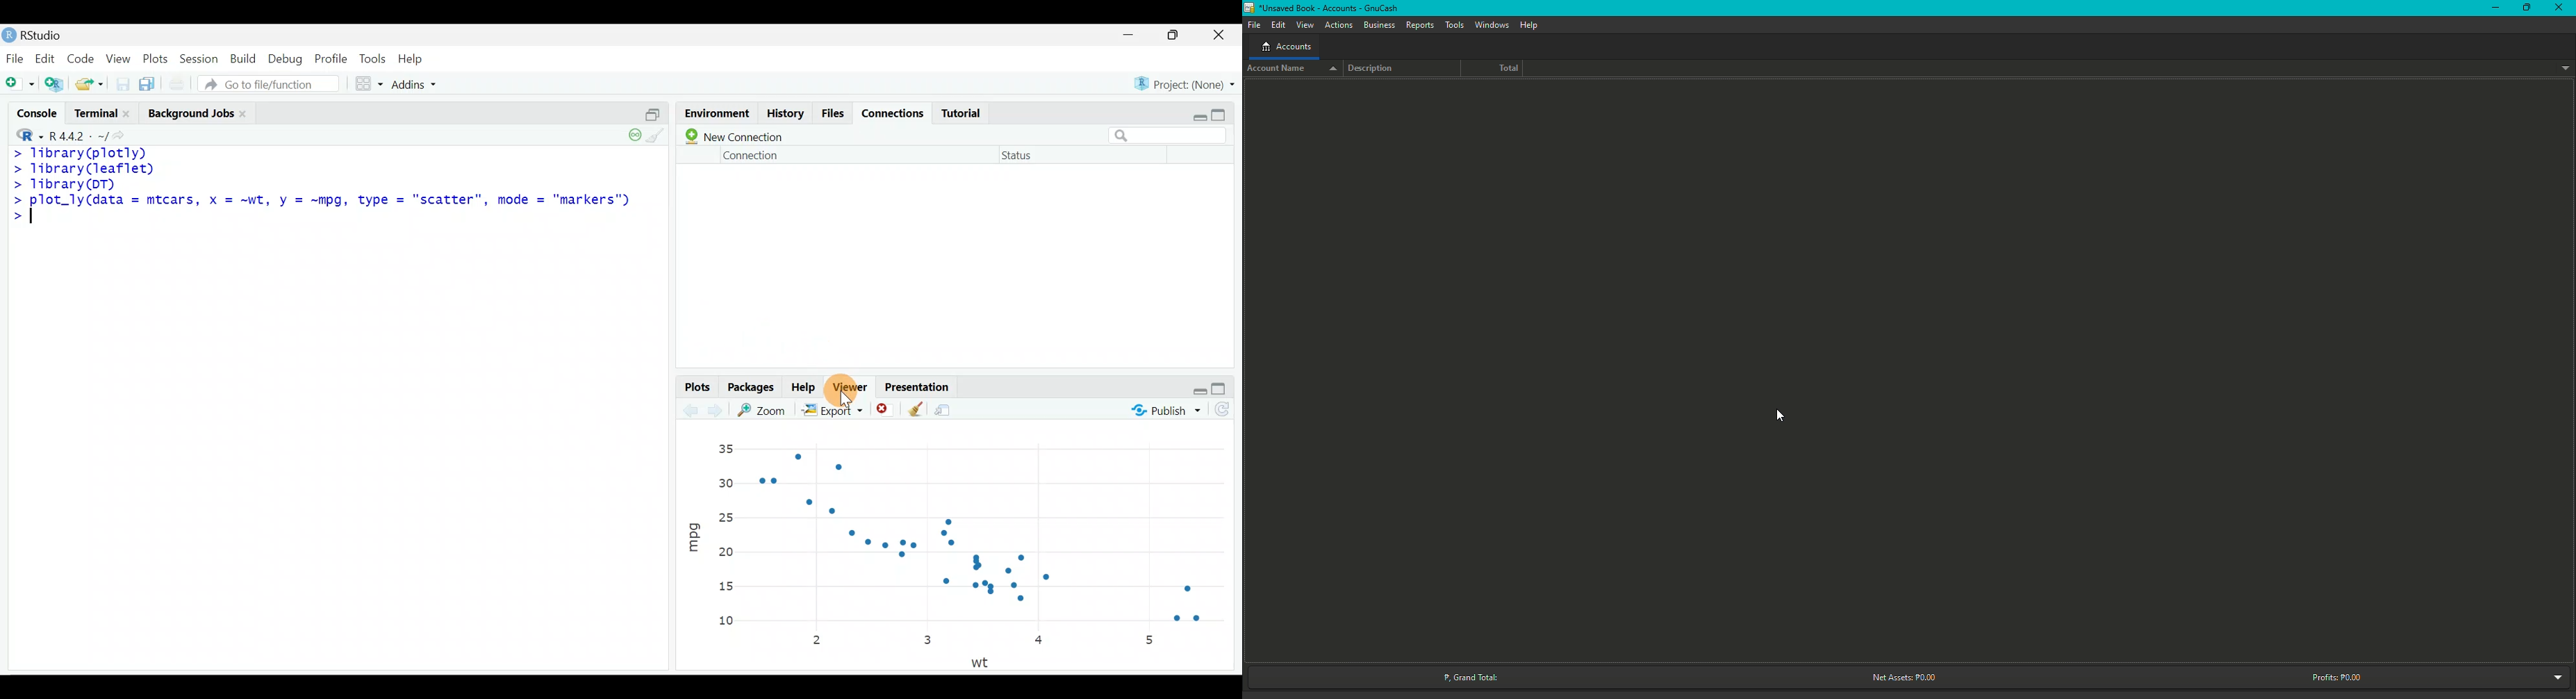 The height and width of the screenshot is (700, 2576). I want to click on > plot_ly(data = mtcars, x = ~wt, y = ~mpg, type = "scatter", mode = "markers"), so click(325, 202).